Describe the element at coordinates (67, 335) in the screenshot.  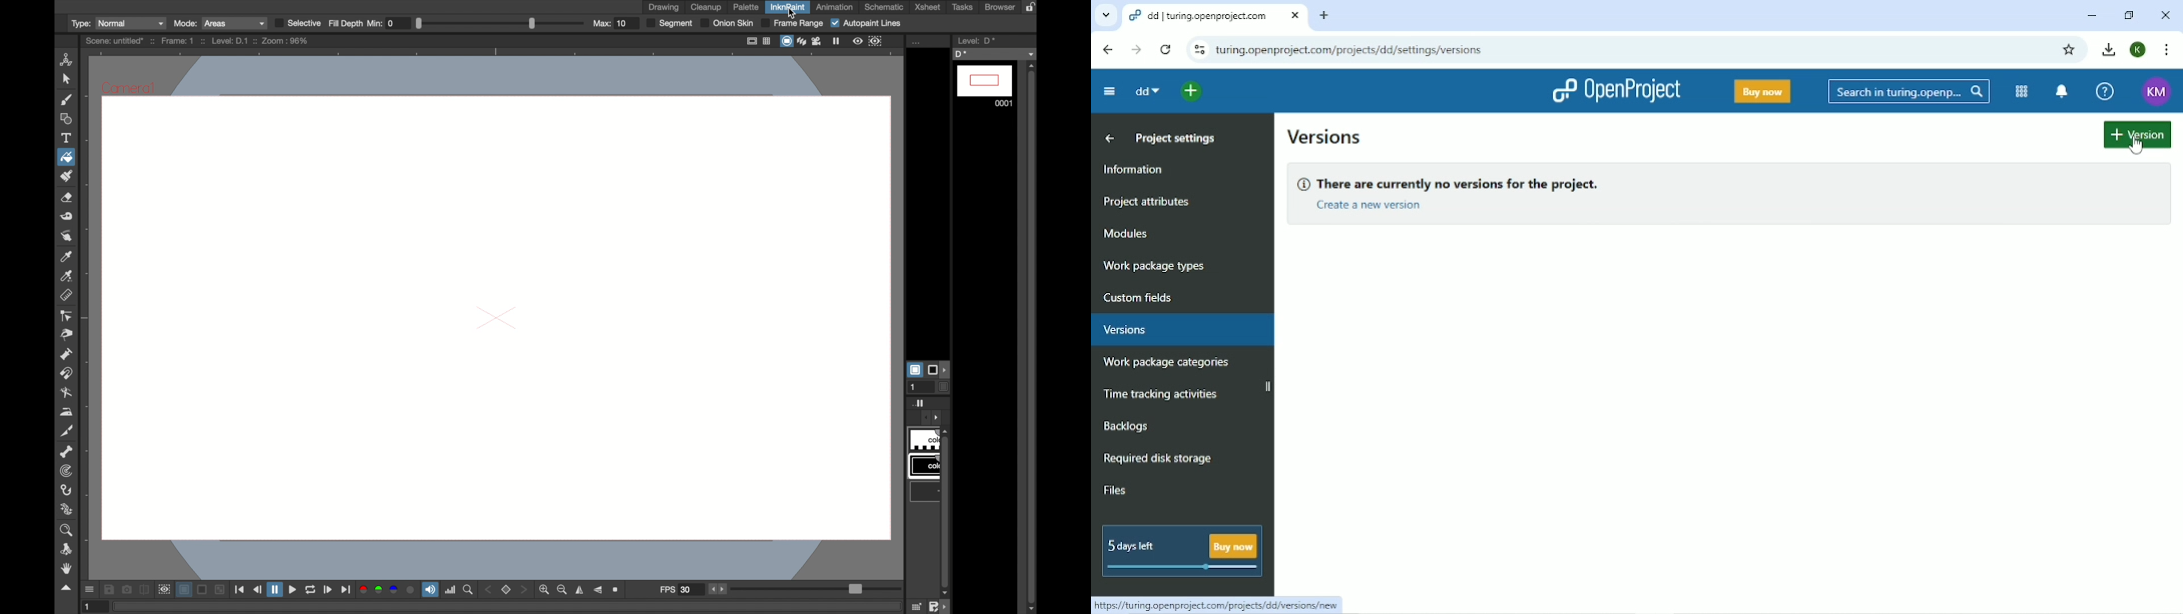
I see `pinch tool` at that location.